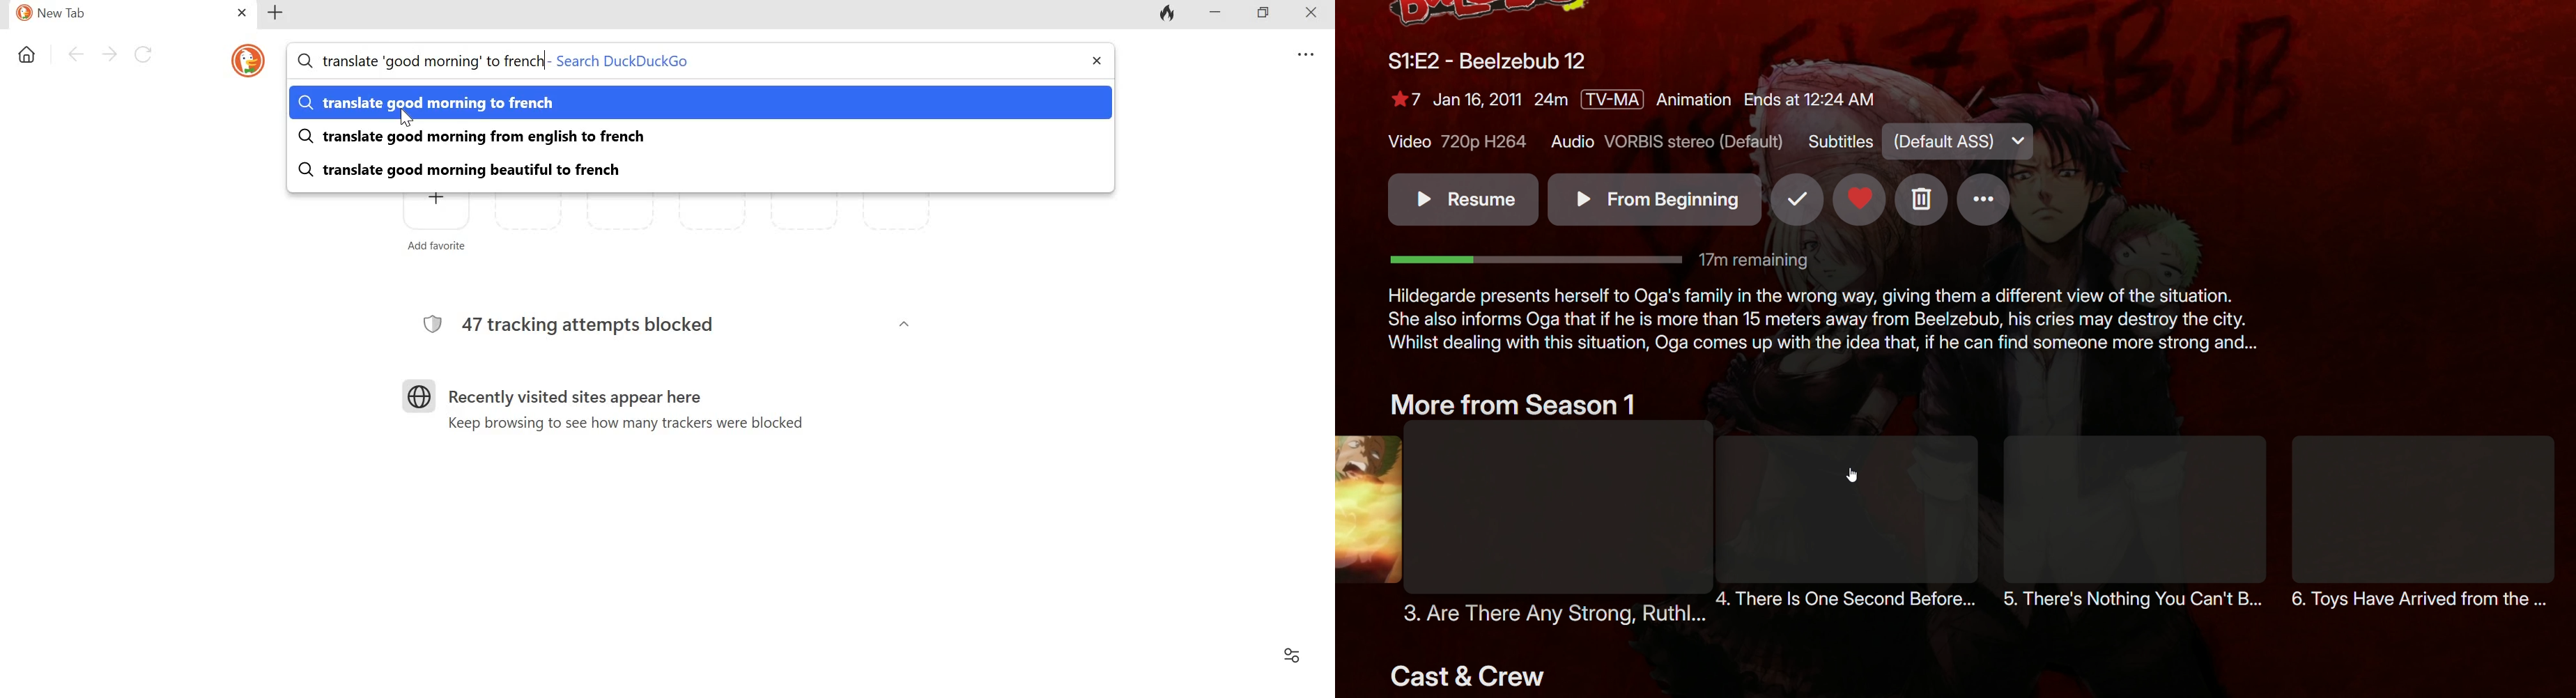 The image size is (2576, 700). Describe the element at coordinates (1849, 472) in the screenshot. I see `cursor` at that location.